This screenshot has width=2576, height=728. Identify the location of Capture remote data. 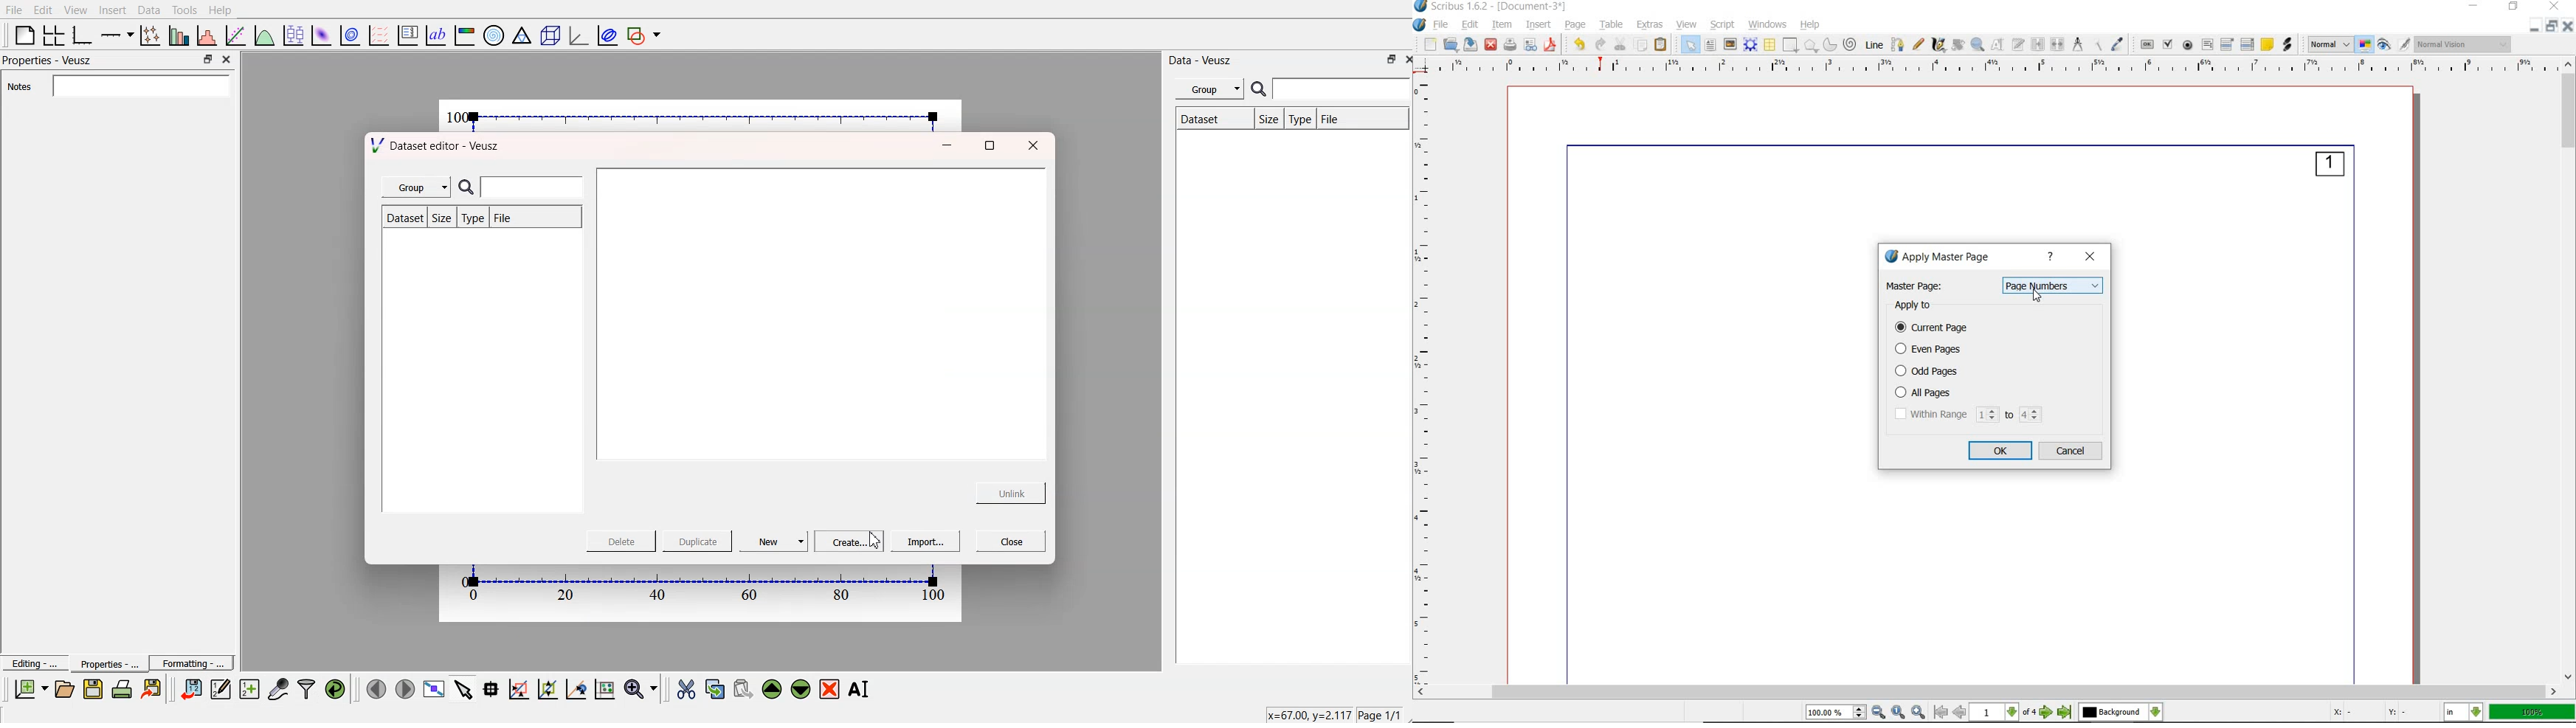
(279, 688).